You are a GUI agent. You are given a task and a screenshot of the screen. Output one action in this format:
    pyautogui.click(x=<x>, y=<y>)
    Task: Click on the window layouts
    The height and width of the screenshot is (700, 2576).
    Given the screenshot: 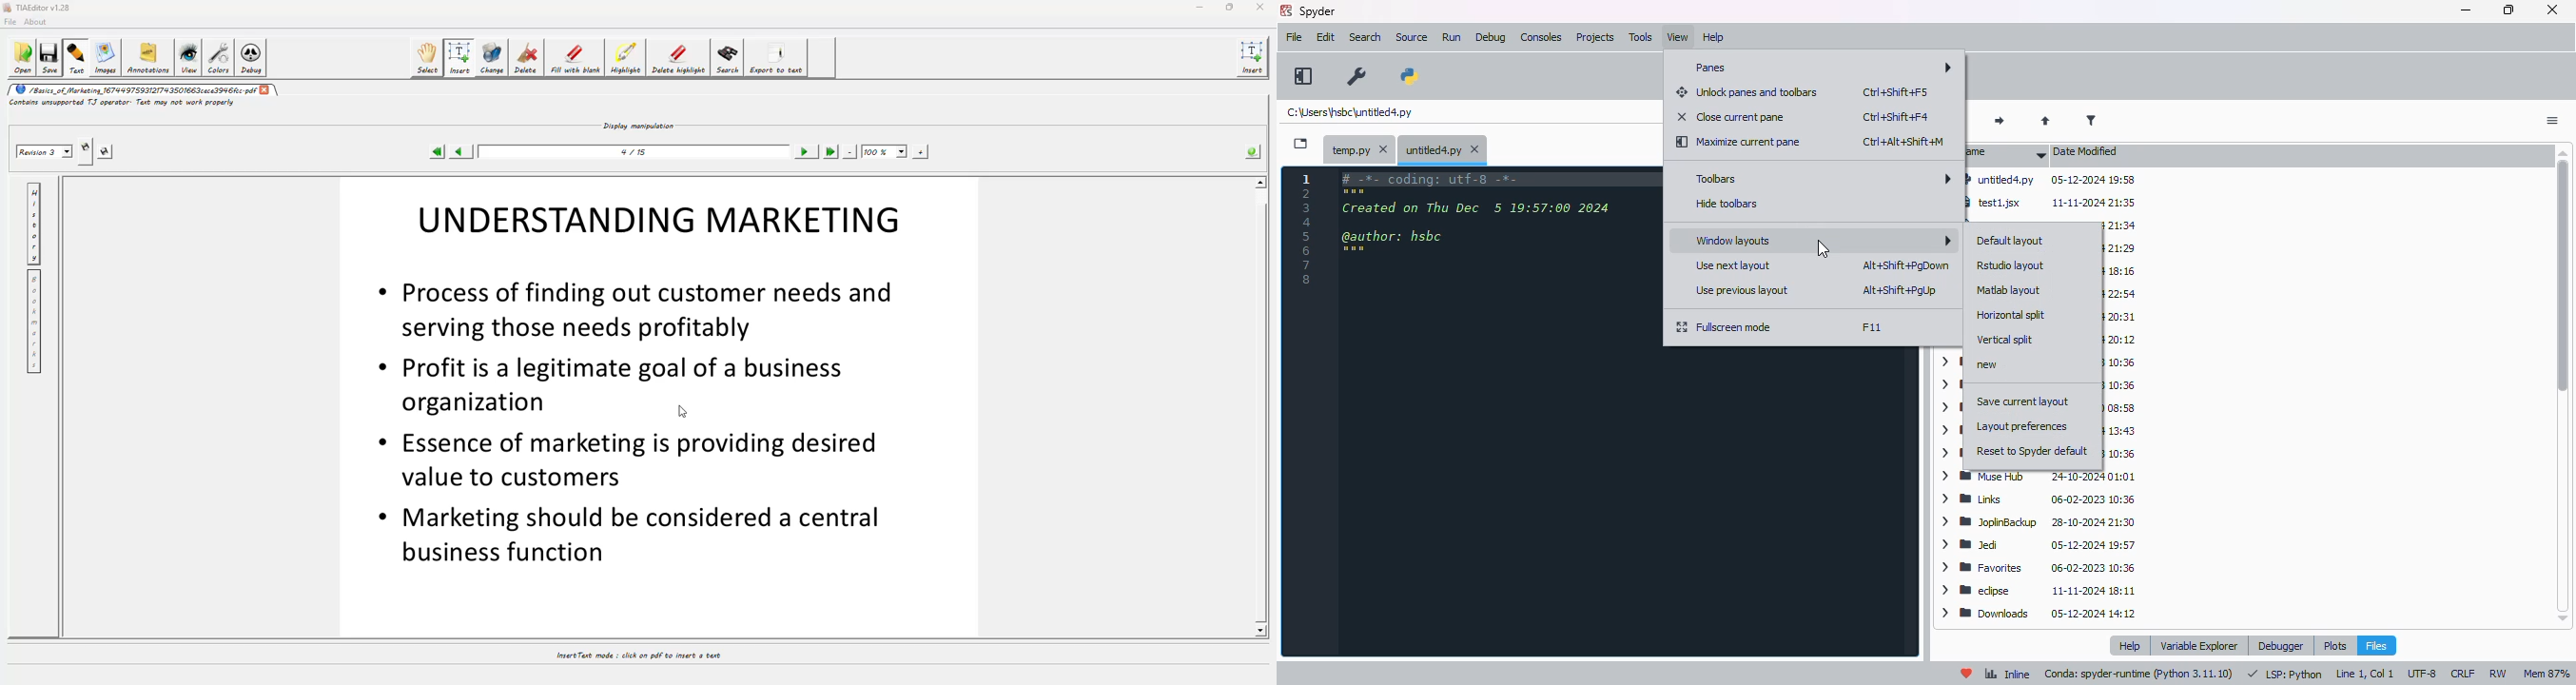 What is the action you would take?
    pyautogui.click(x=1821, y=239)
    